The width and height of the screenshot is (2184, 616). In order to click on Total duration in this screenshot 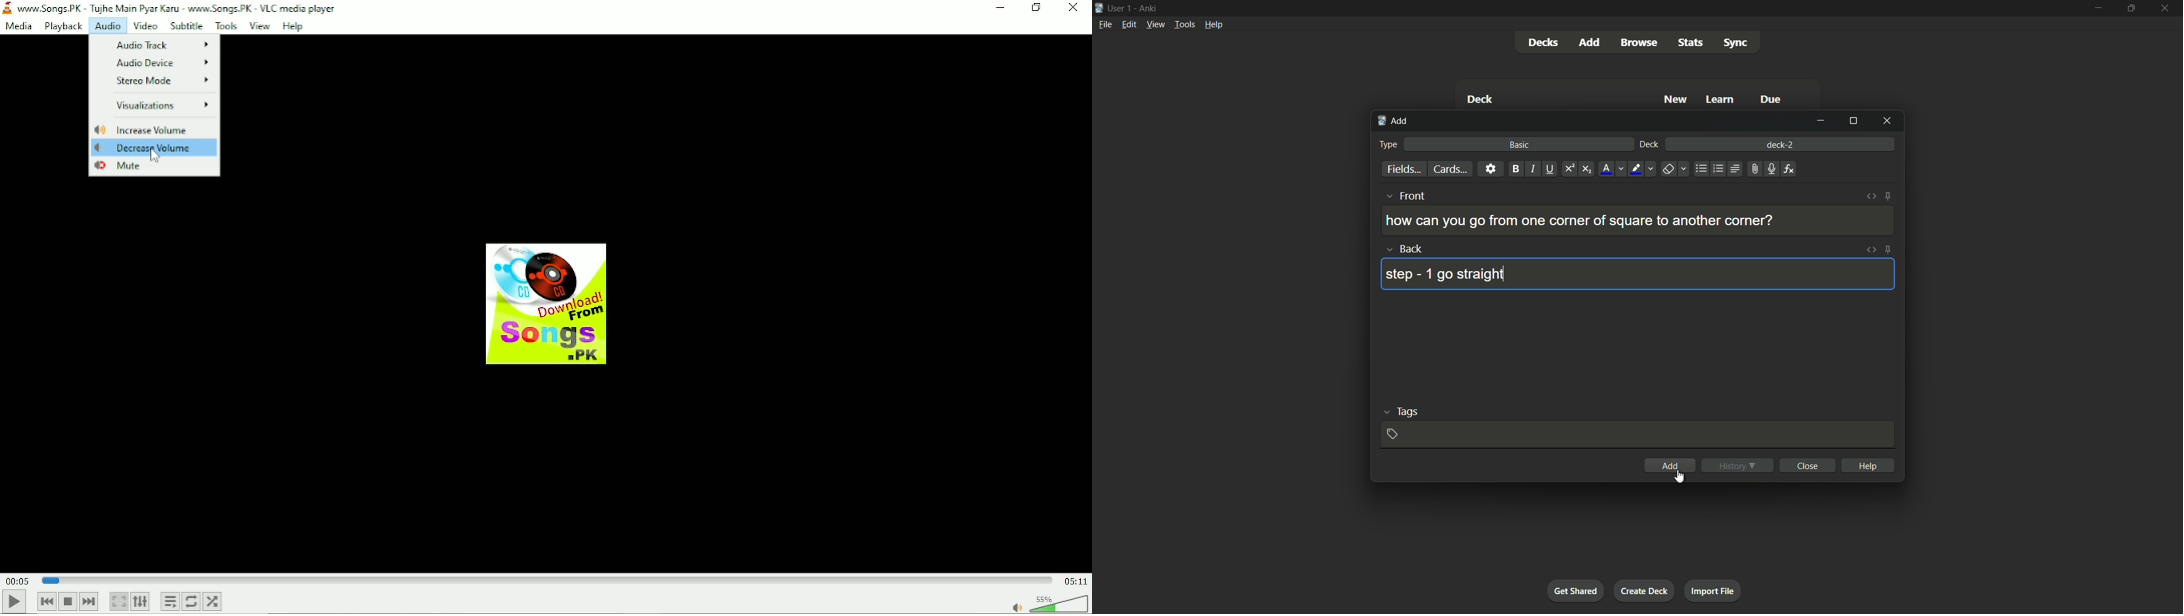, I will do `click(1076, 580)`.